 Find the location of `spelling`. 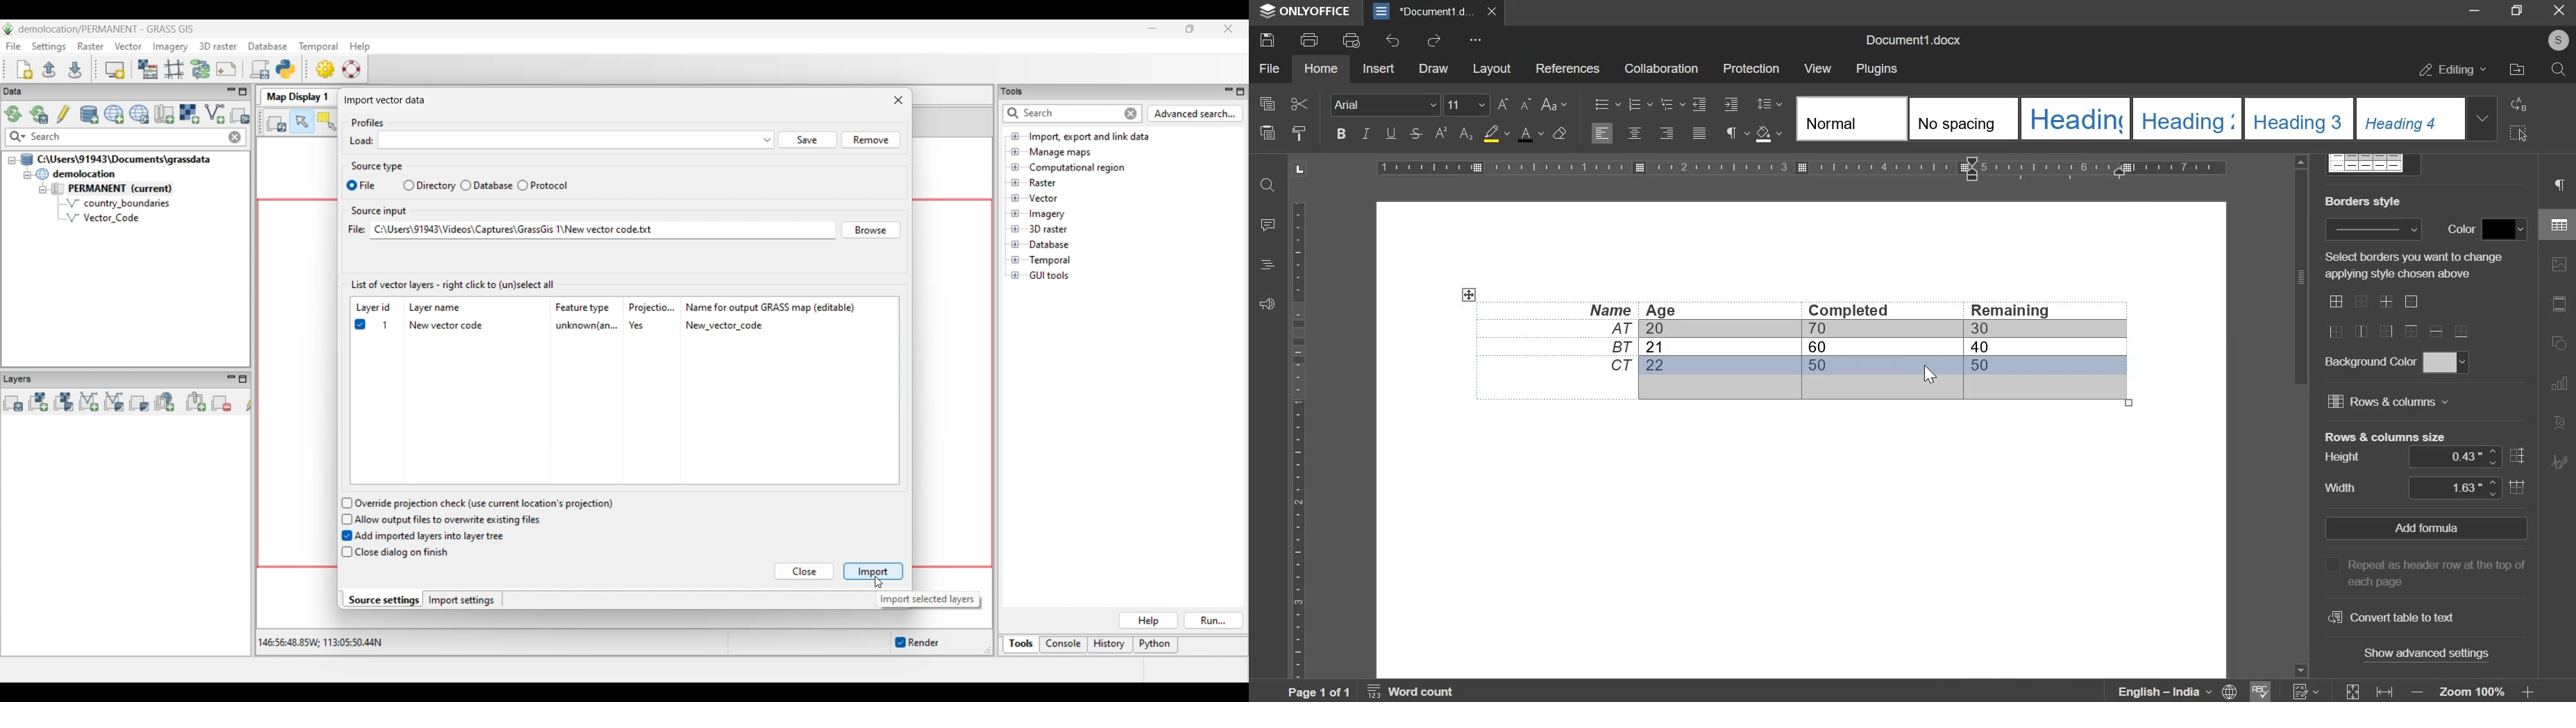

spelling is located at coordinates (2264, 690).